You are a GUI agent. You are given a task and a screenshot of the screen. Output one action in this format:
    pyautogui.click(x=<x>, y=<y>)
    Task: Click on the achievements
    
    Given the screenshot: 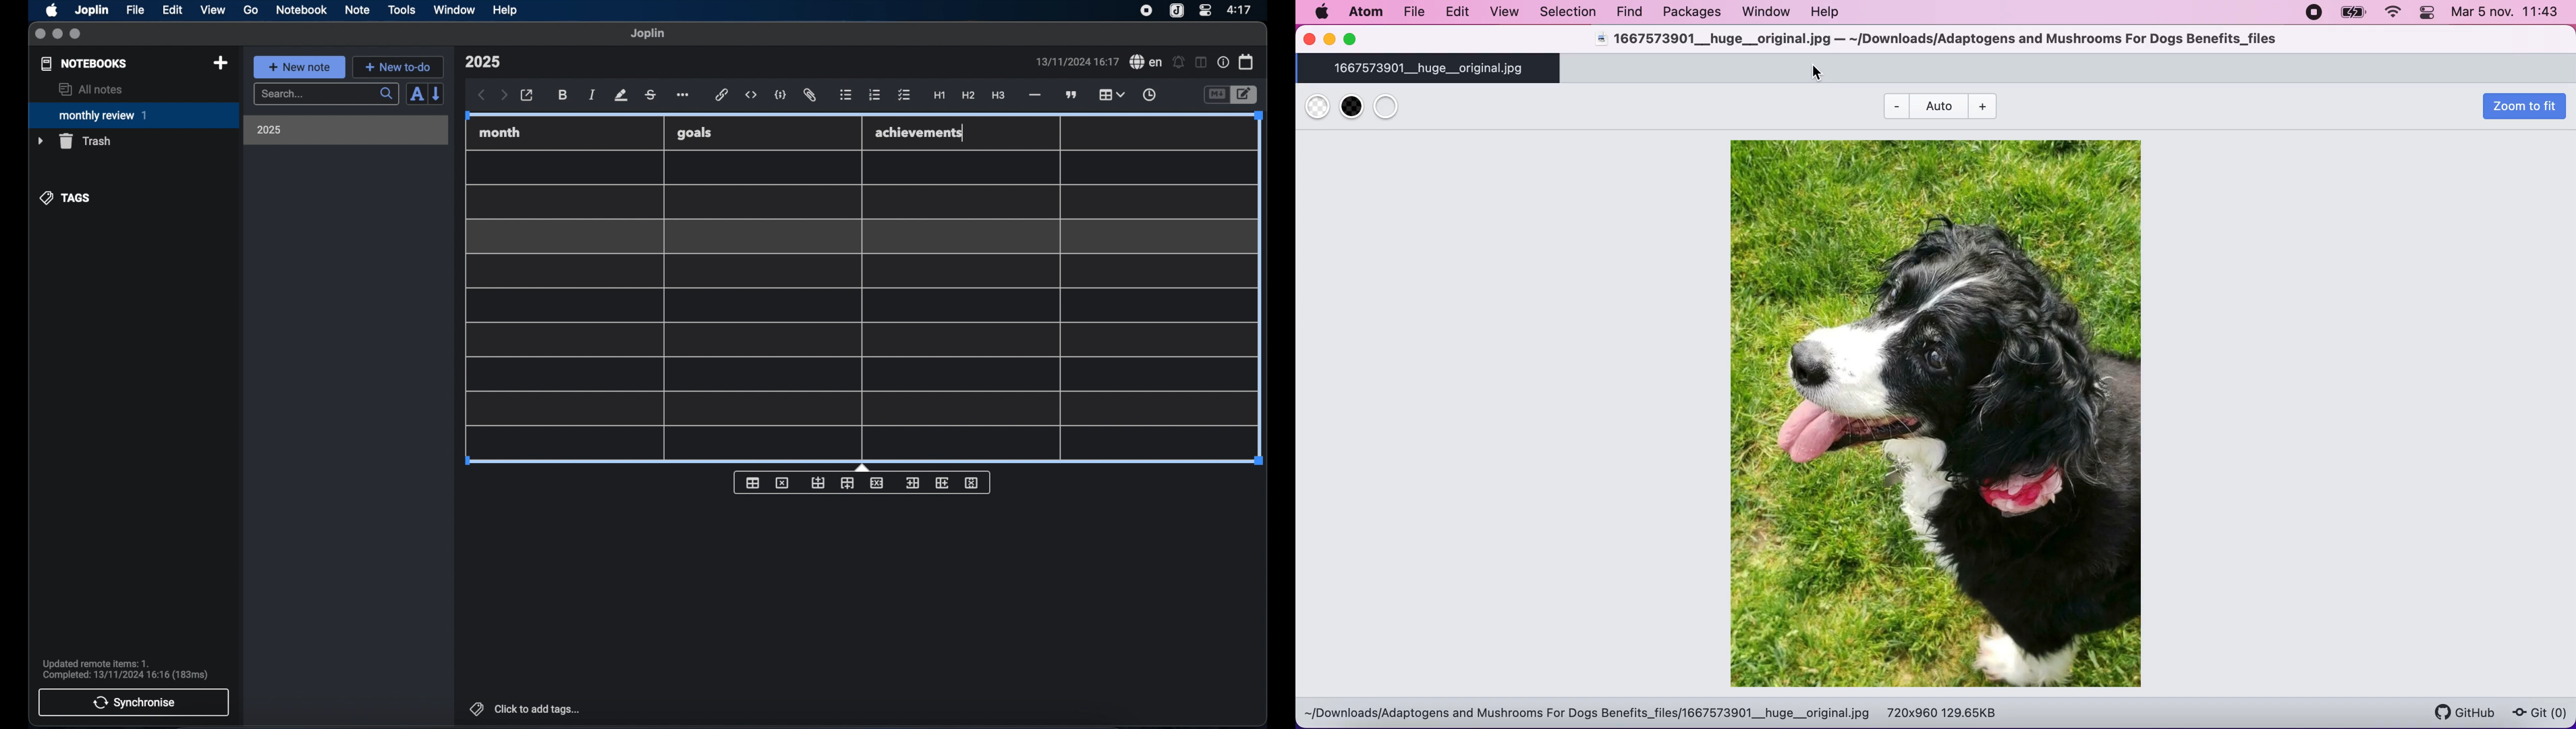 What is the action you would take?
    pyautogui.click(x=920, y=133)
    